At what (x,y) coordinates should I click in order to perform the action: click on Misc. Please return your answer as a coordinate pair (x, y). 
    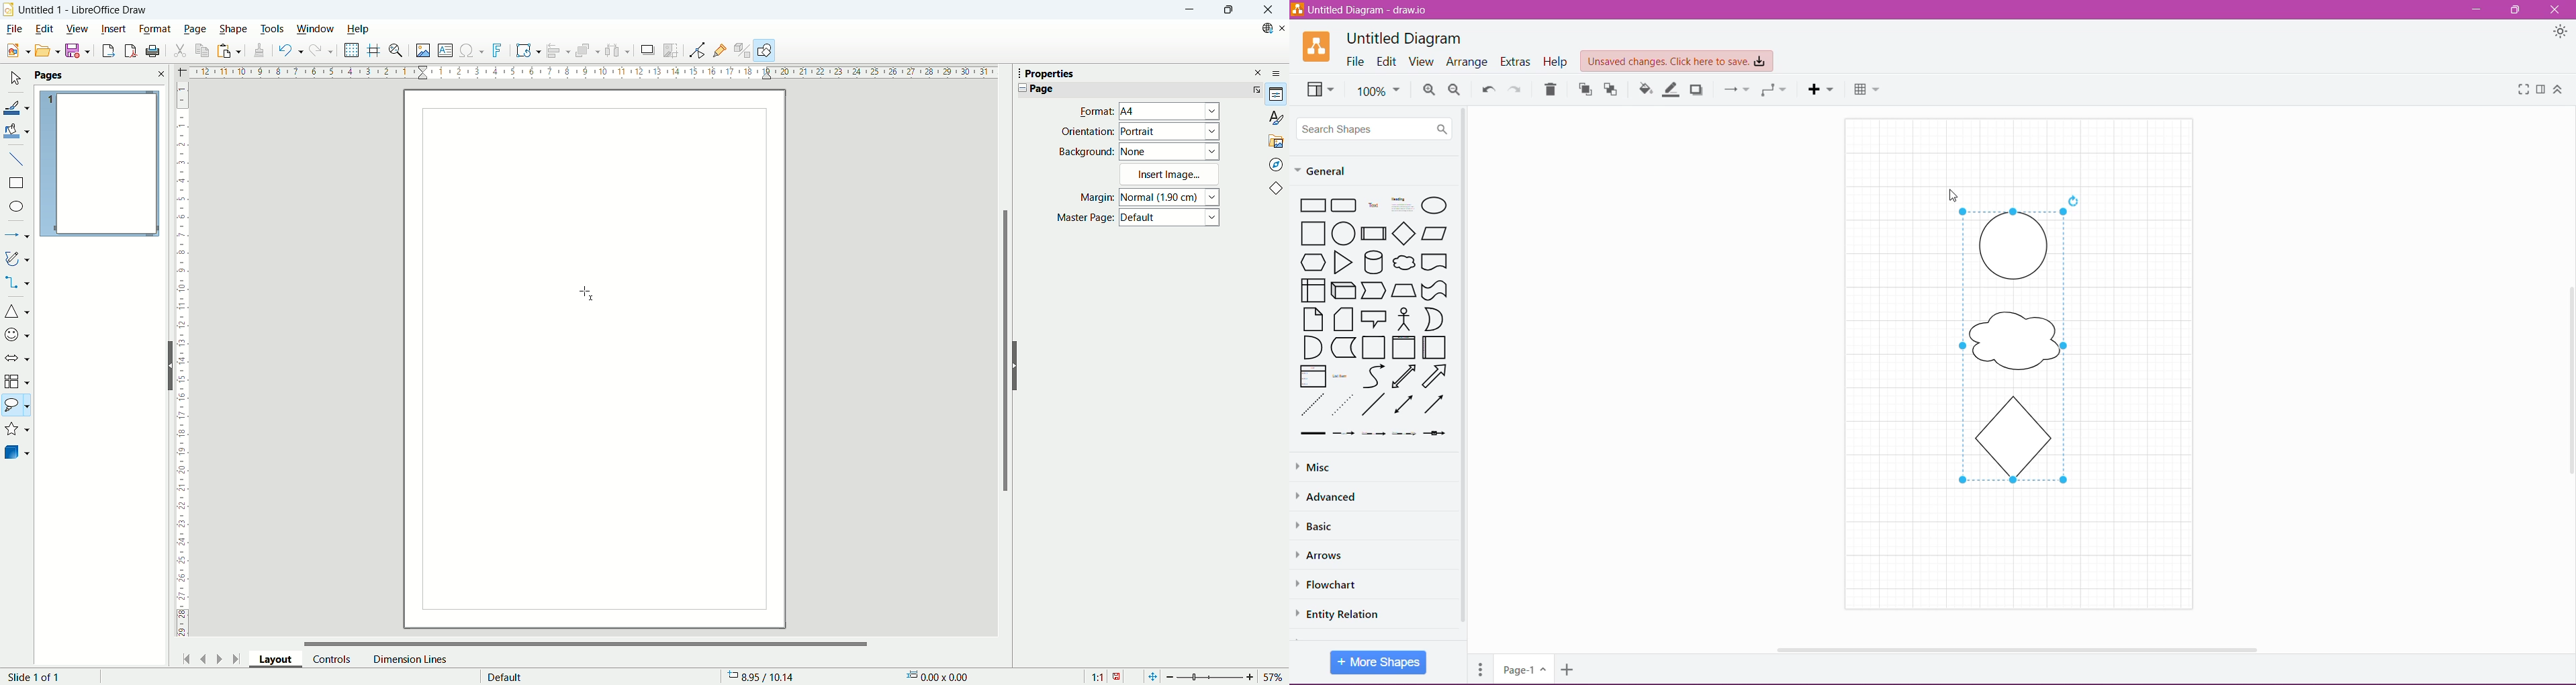
    Looking at the image, I should click on (1315, 468).